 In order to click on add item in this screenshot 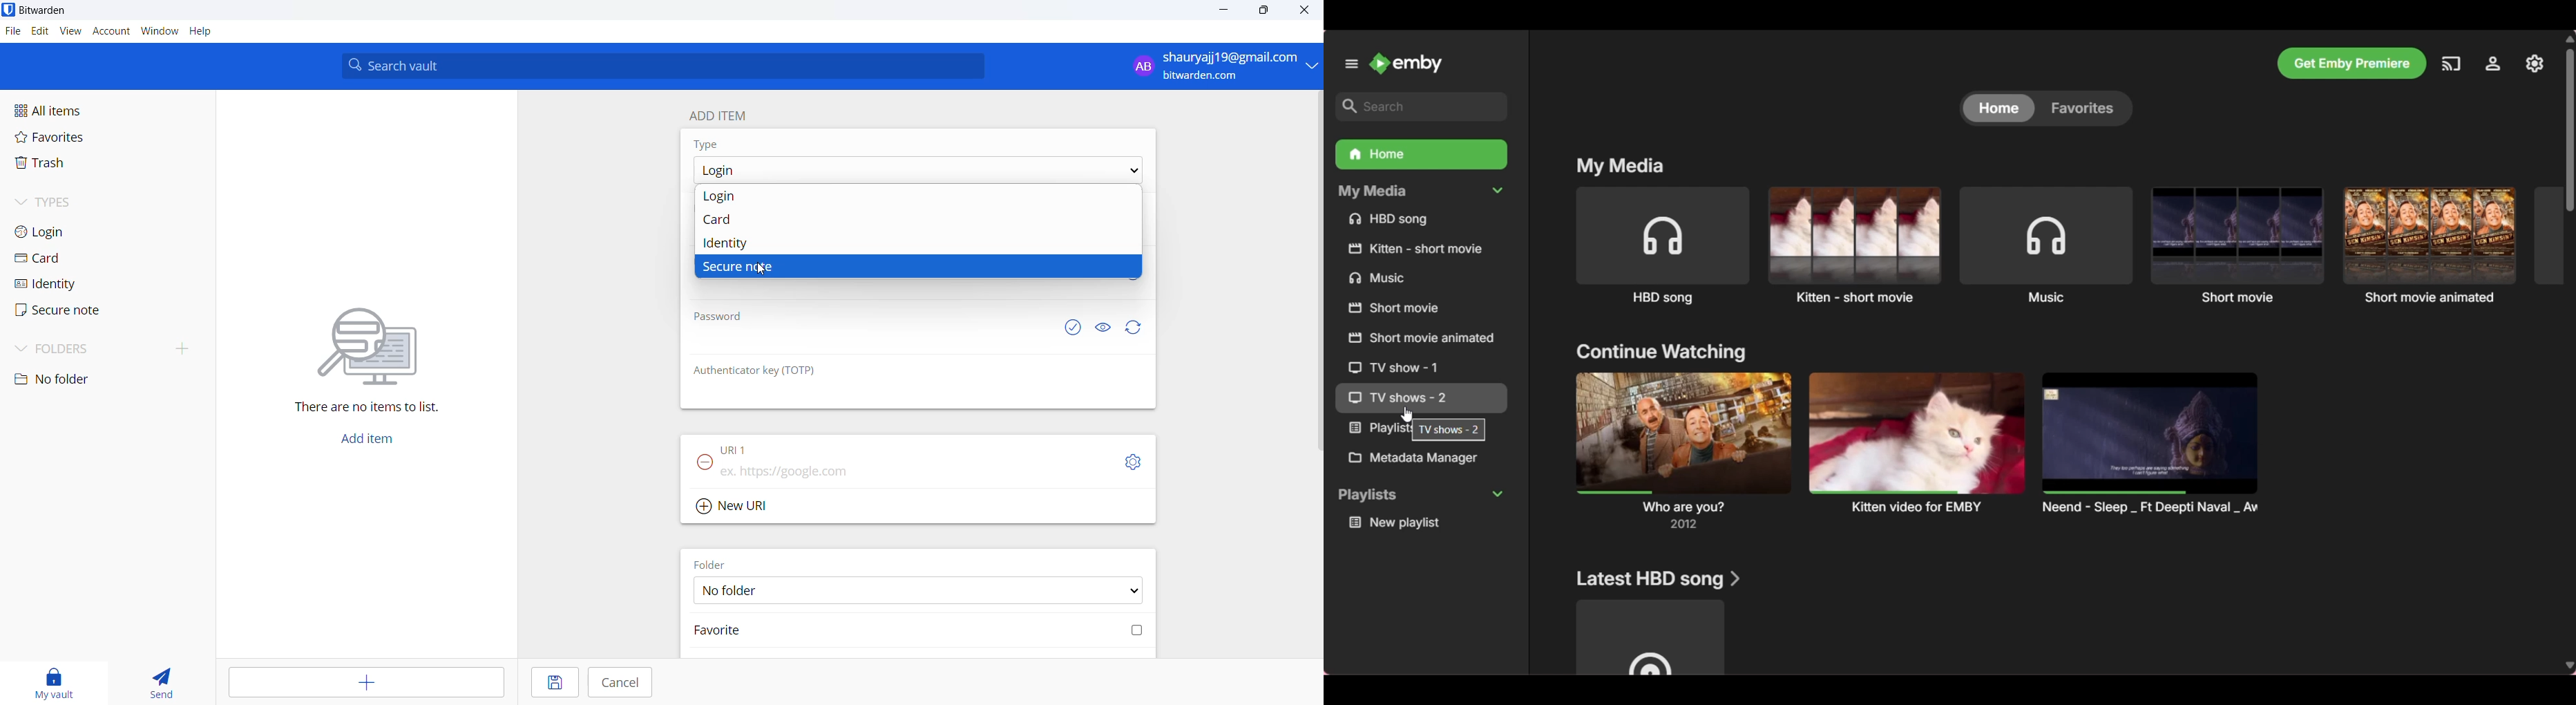, I will do `click(375, 438)`.